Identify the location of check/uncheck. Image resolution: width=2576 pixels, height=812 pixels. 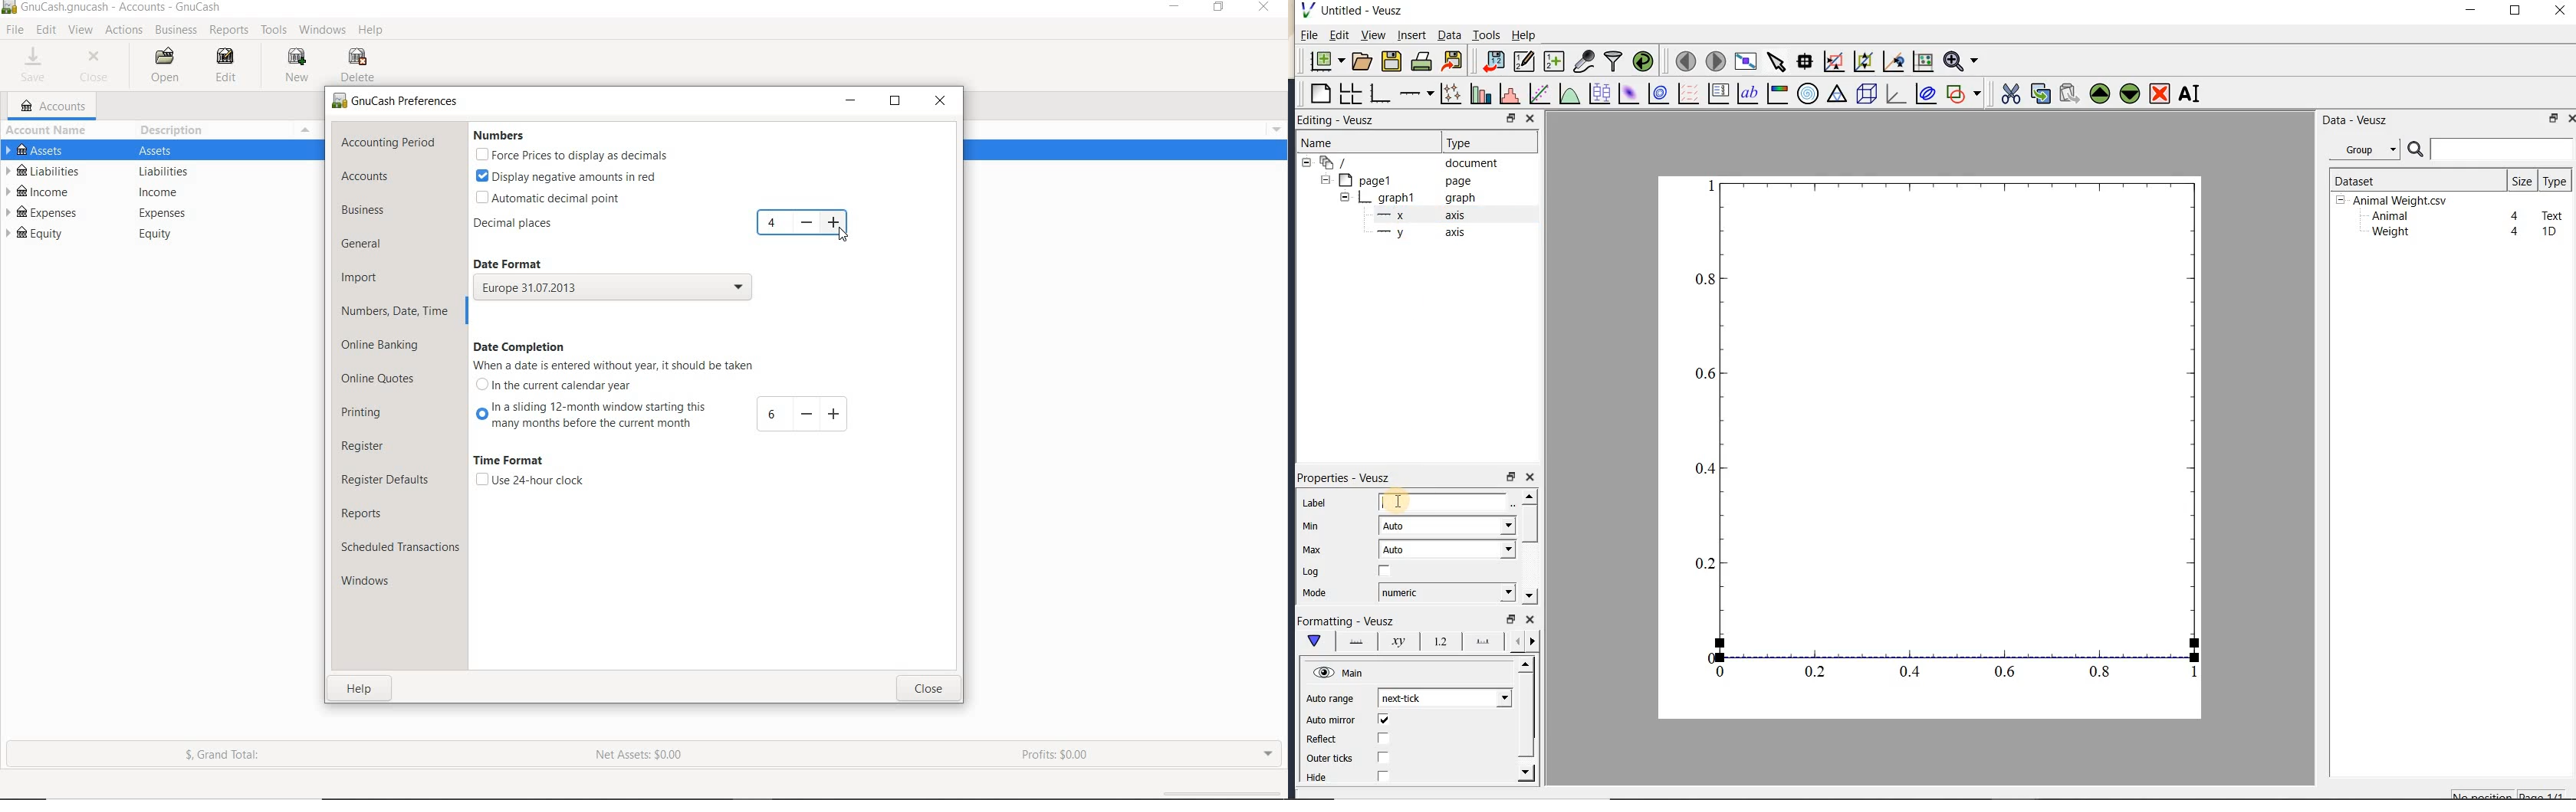
(1383, 720).